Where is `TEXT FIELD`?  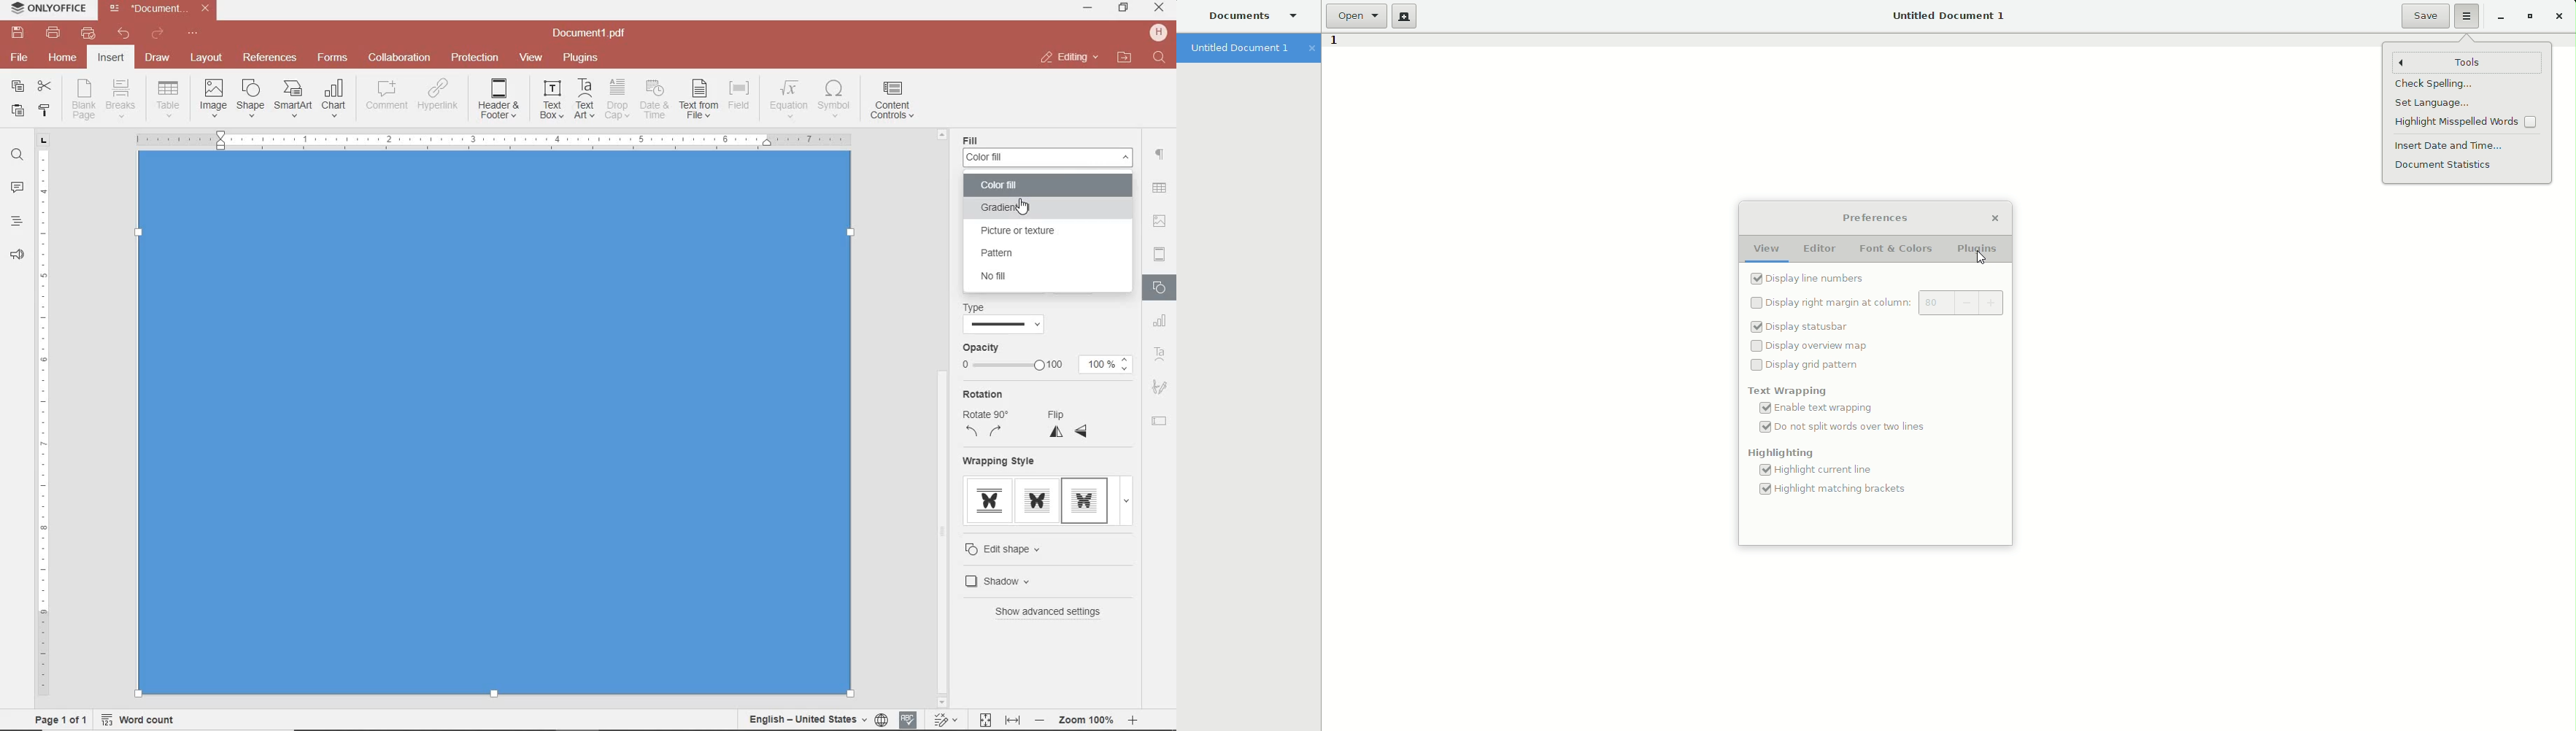 TEXT FIELD is located at coordinates (1160, 420).